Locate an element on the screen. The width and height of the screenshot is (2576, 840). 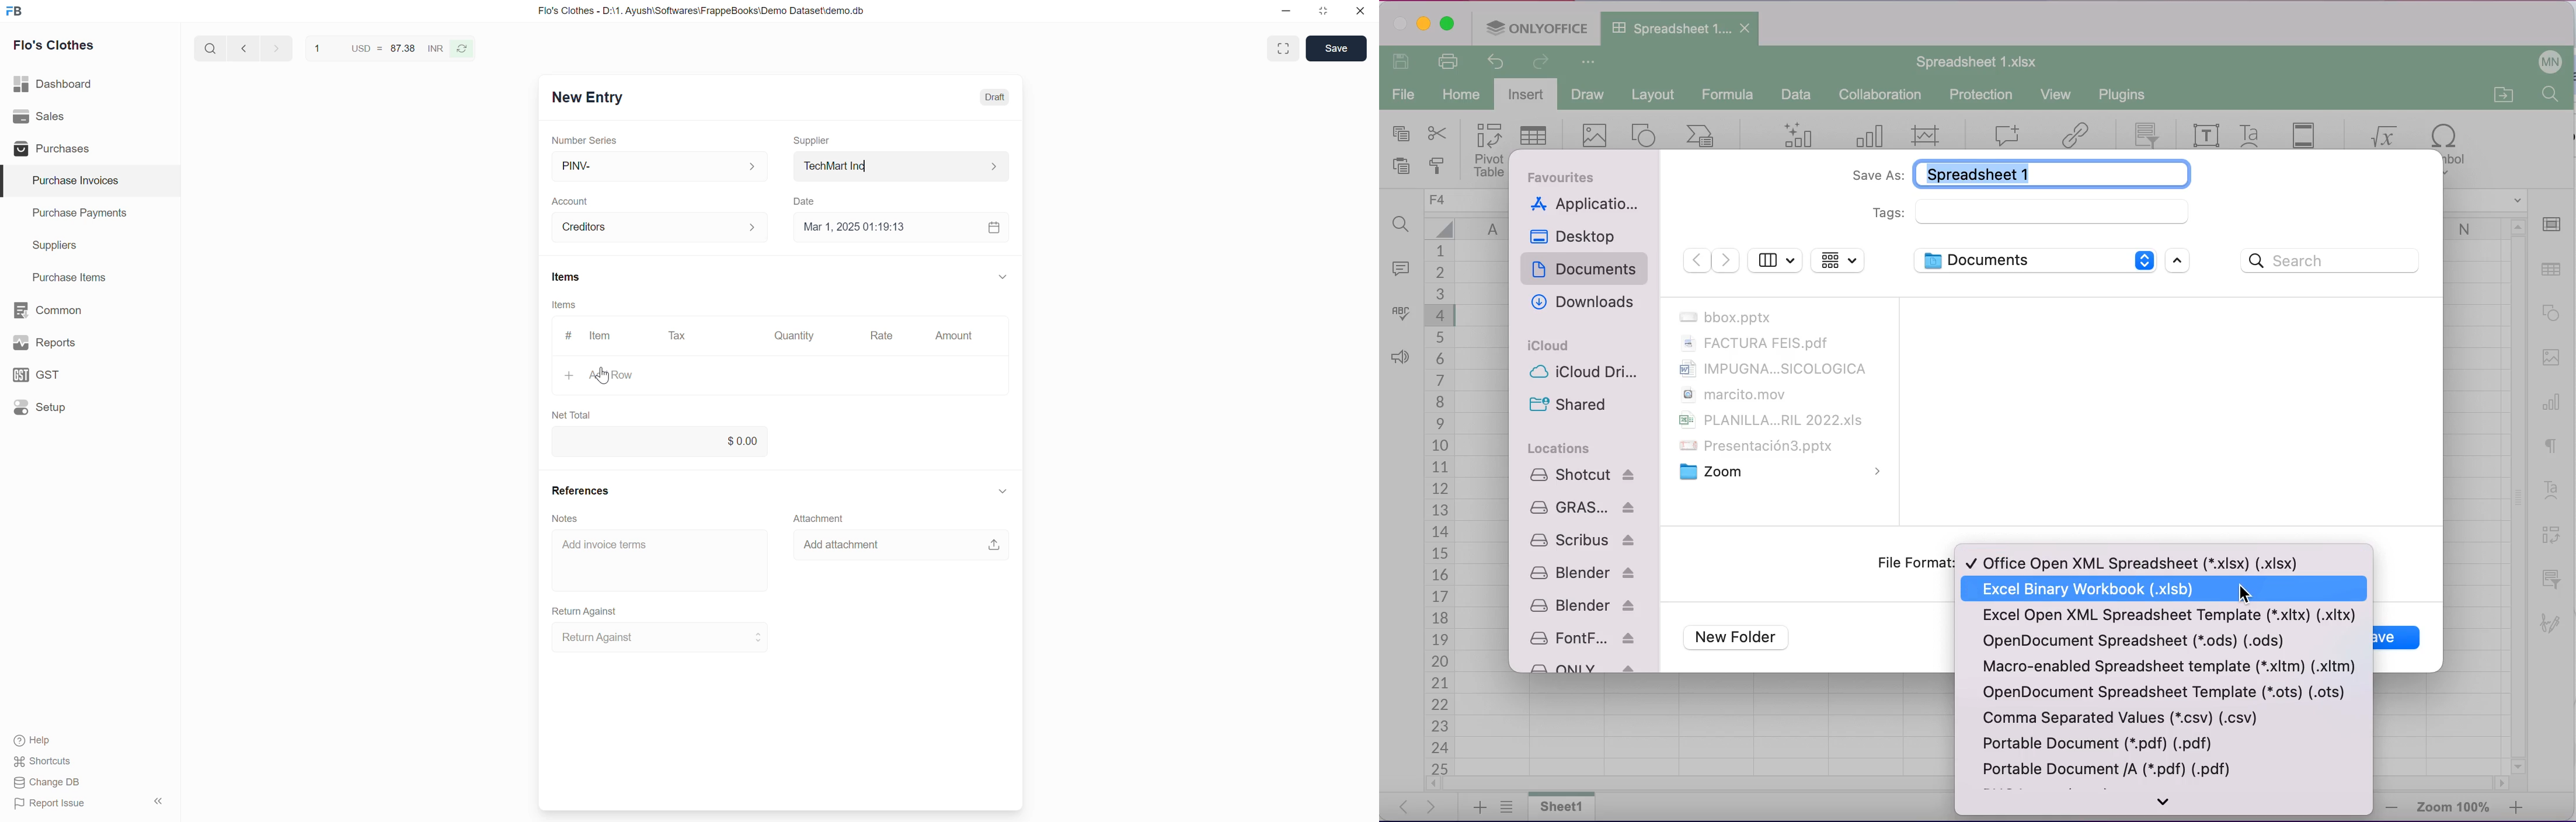
Amount is located at coordinates (952, 338).